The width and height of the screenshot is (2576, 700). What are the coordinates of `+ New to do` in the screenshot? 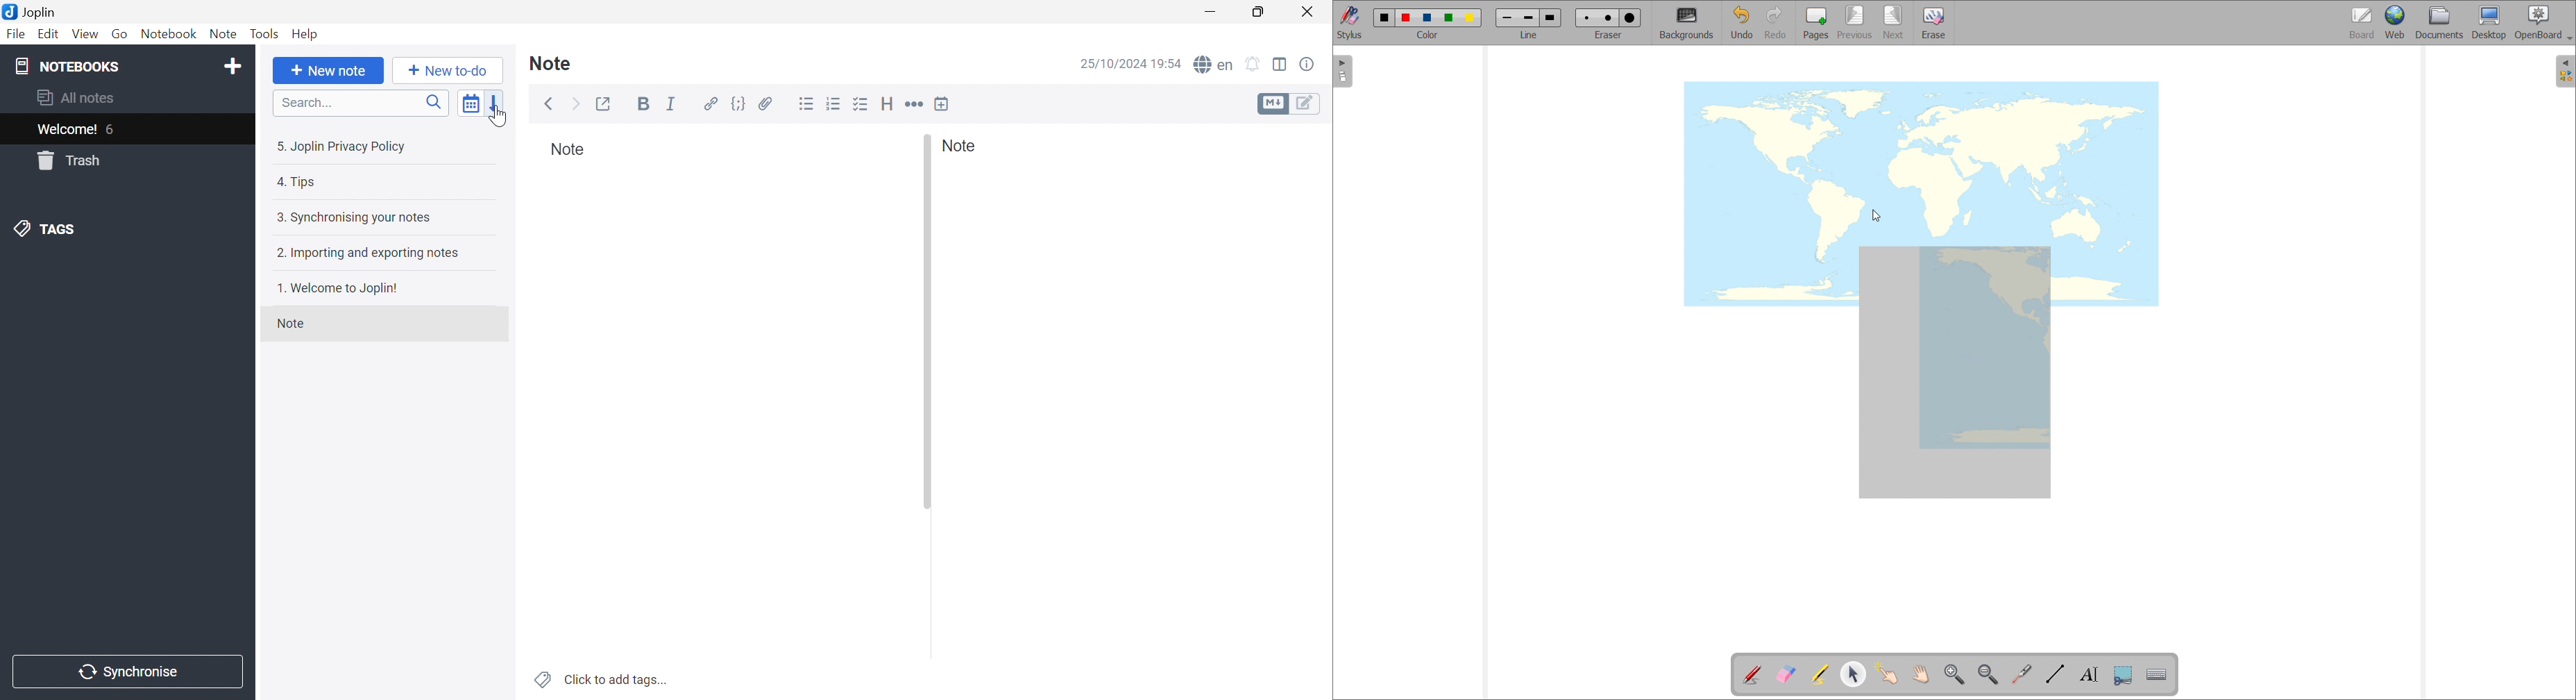 It's located at (443, 70).